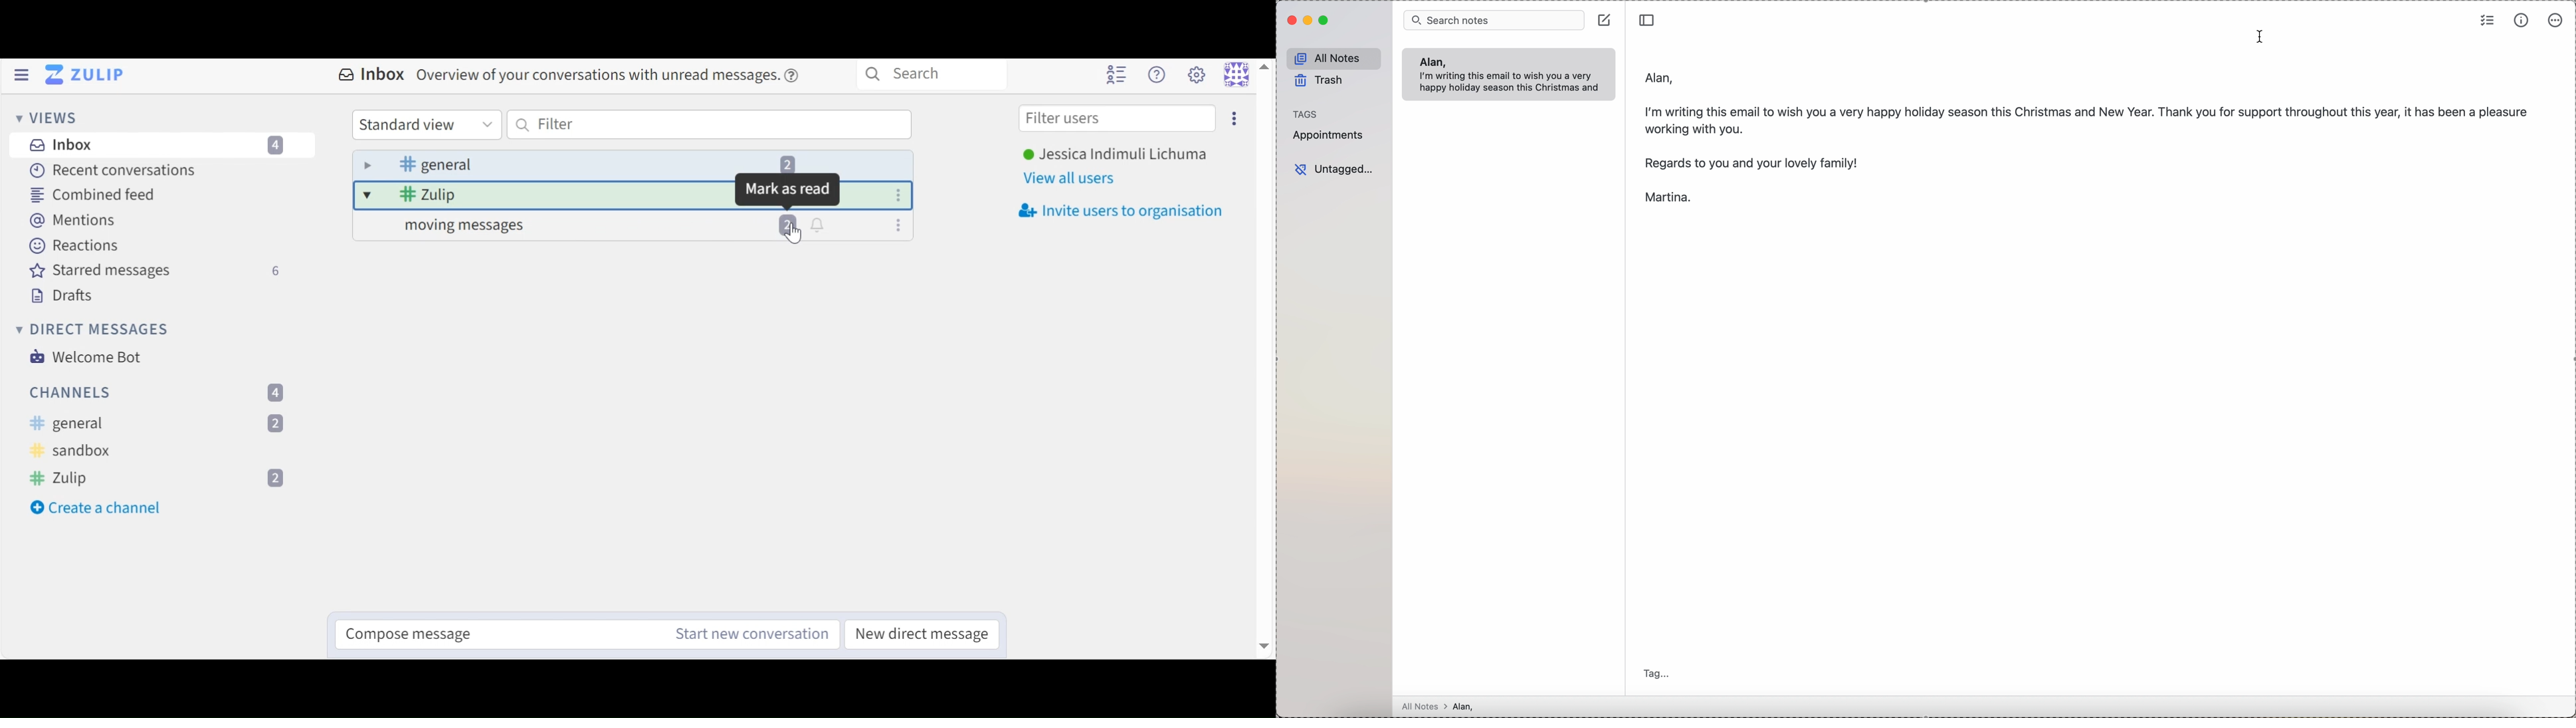 This screenshot has height=728, width=2576. What do you see at coordinates (2522, 21) in the screenshot?
I see `metrics` at bounding box center [2522, 21].